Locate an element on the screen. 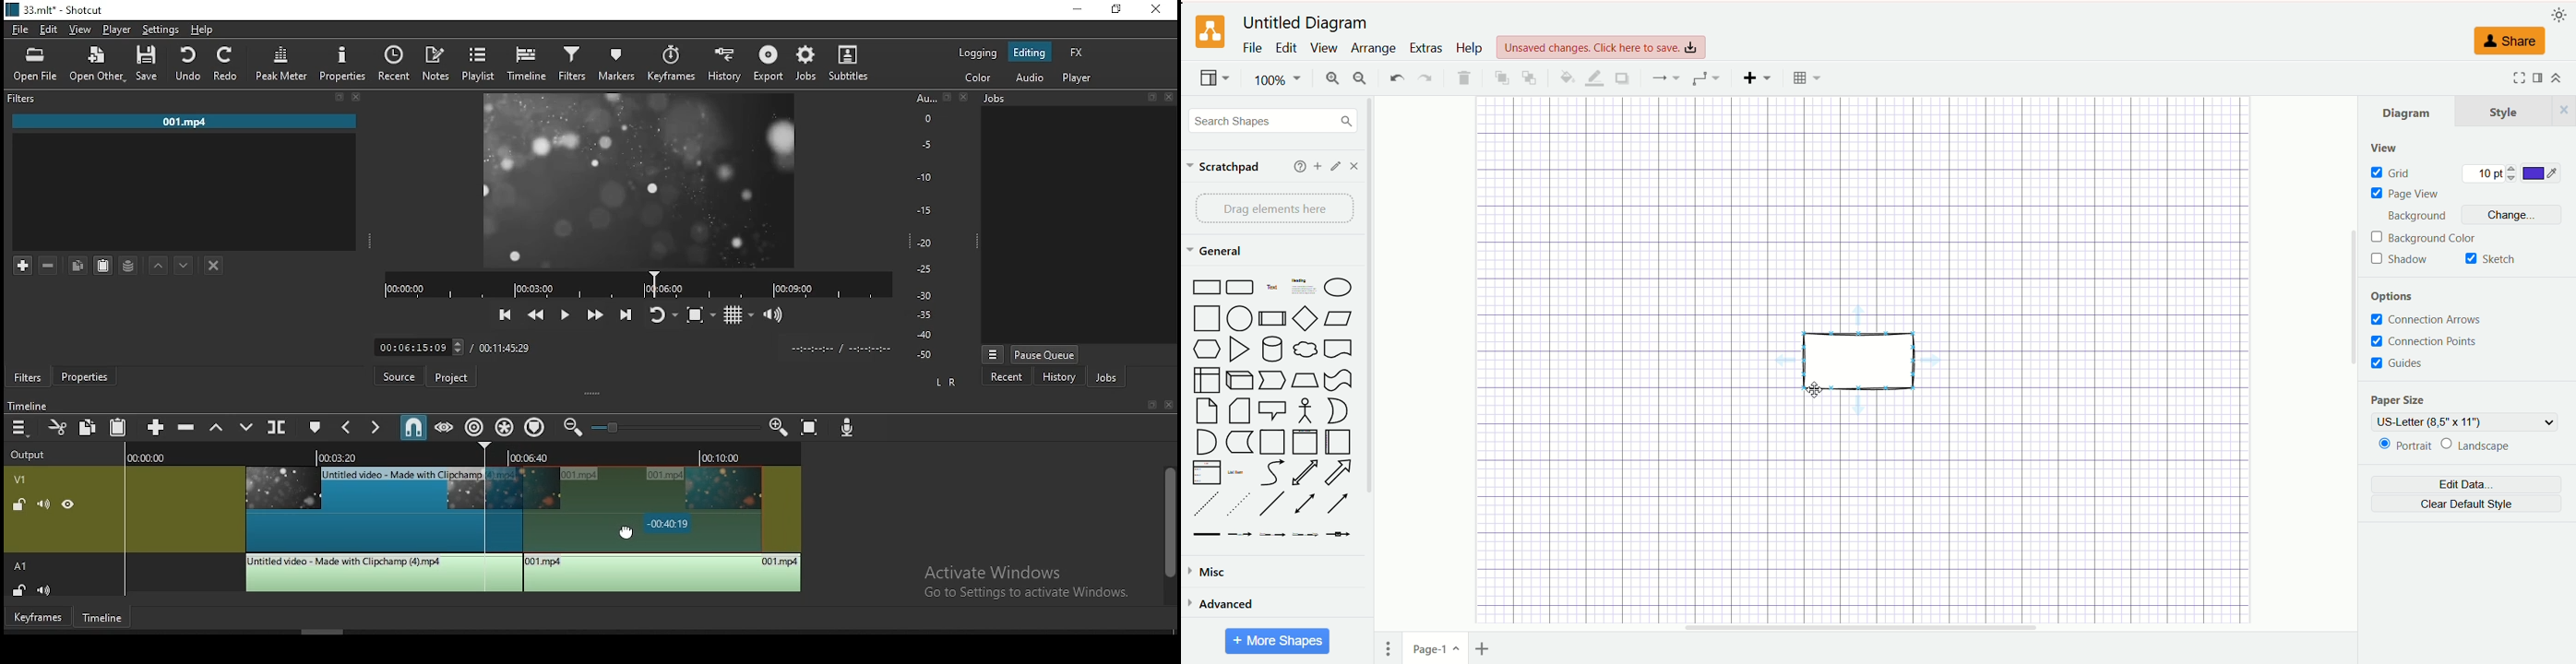 This screenshot has width=2576, height=672. video progress bar is located at coordinates (638, 283).